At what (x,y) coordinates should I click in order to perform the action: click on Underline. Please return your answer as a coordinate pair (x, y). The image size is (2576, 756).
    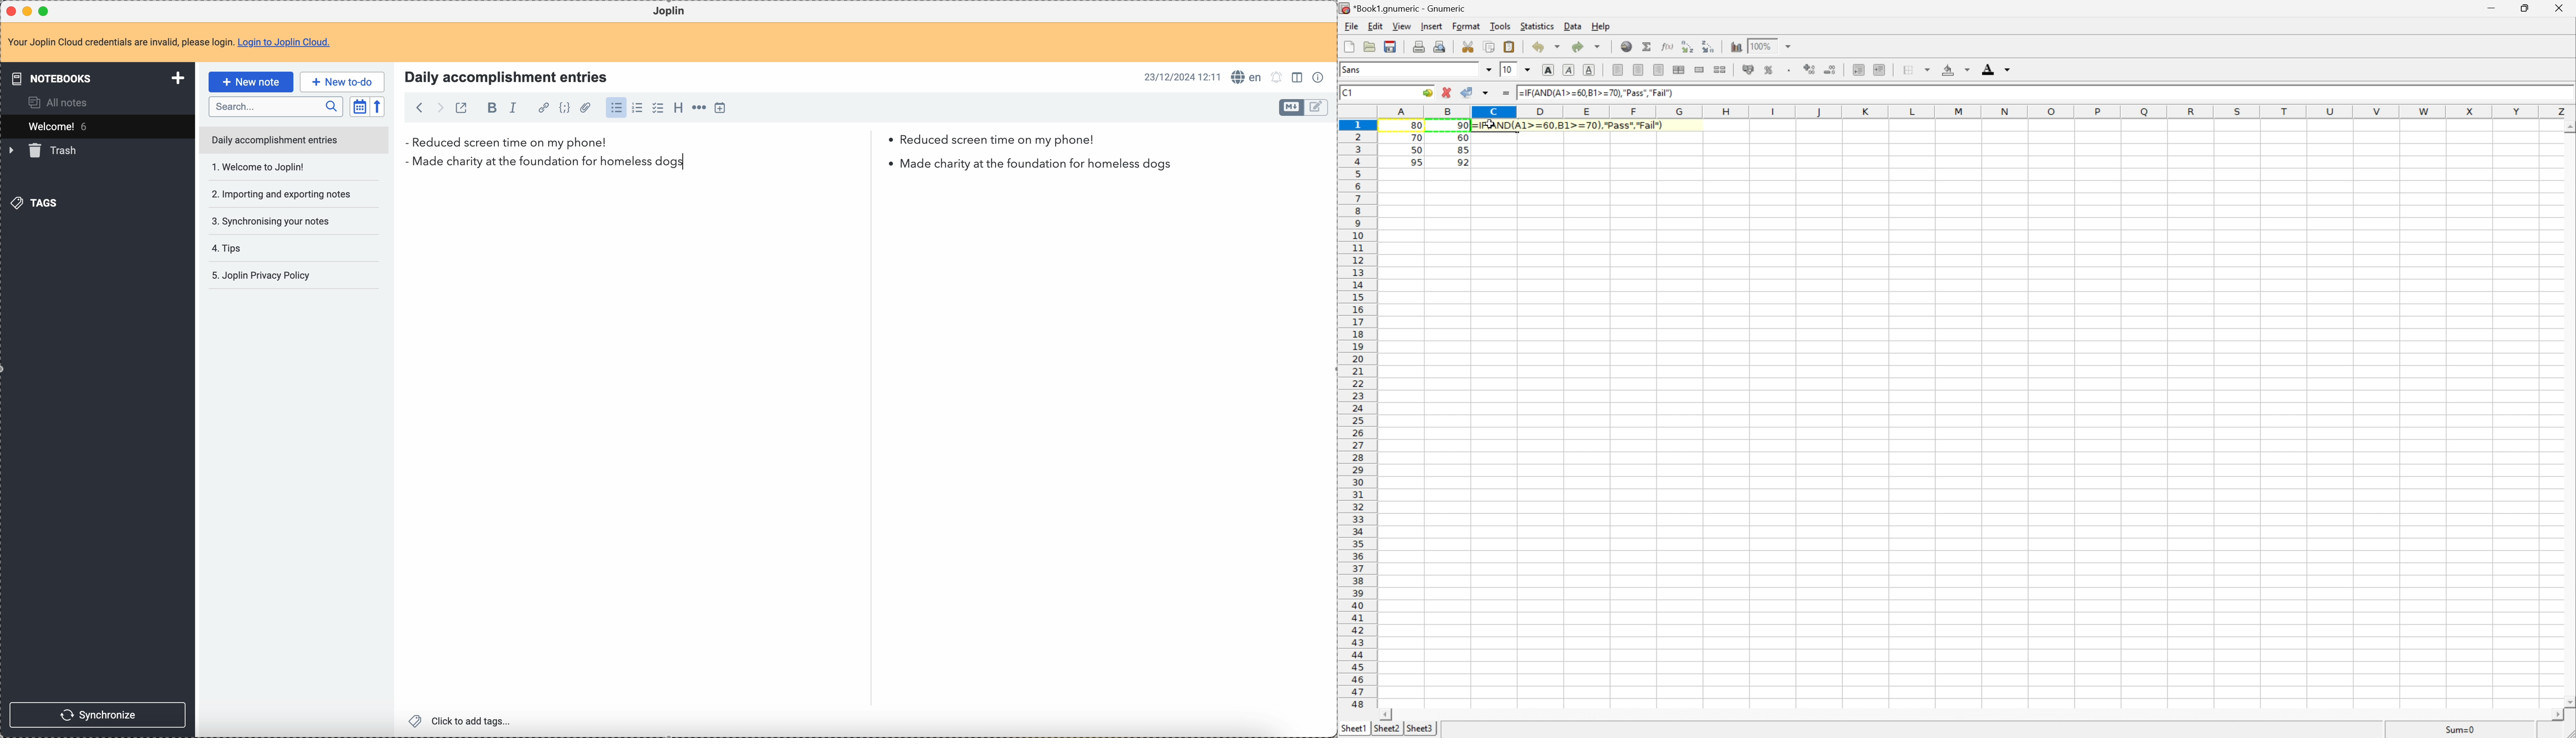
    Looking at the image, I should click on (1590, 70).